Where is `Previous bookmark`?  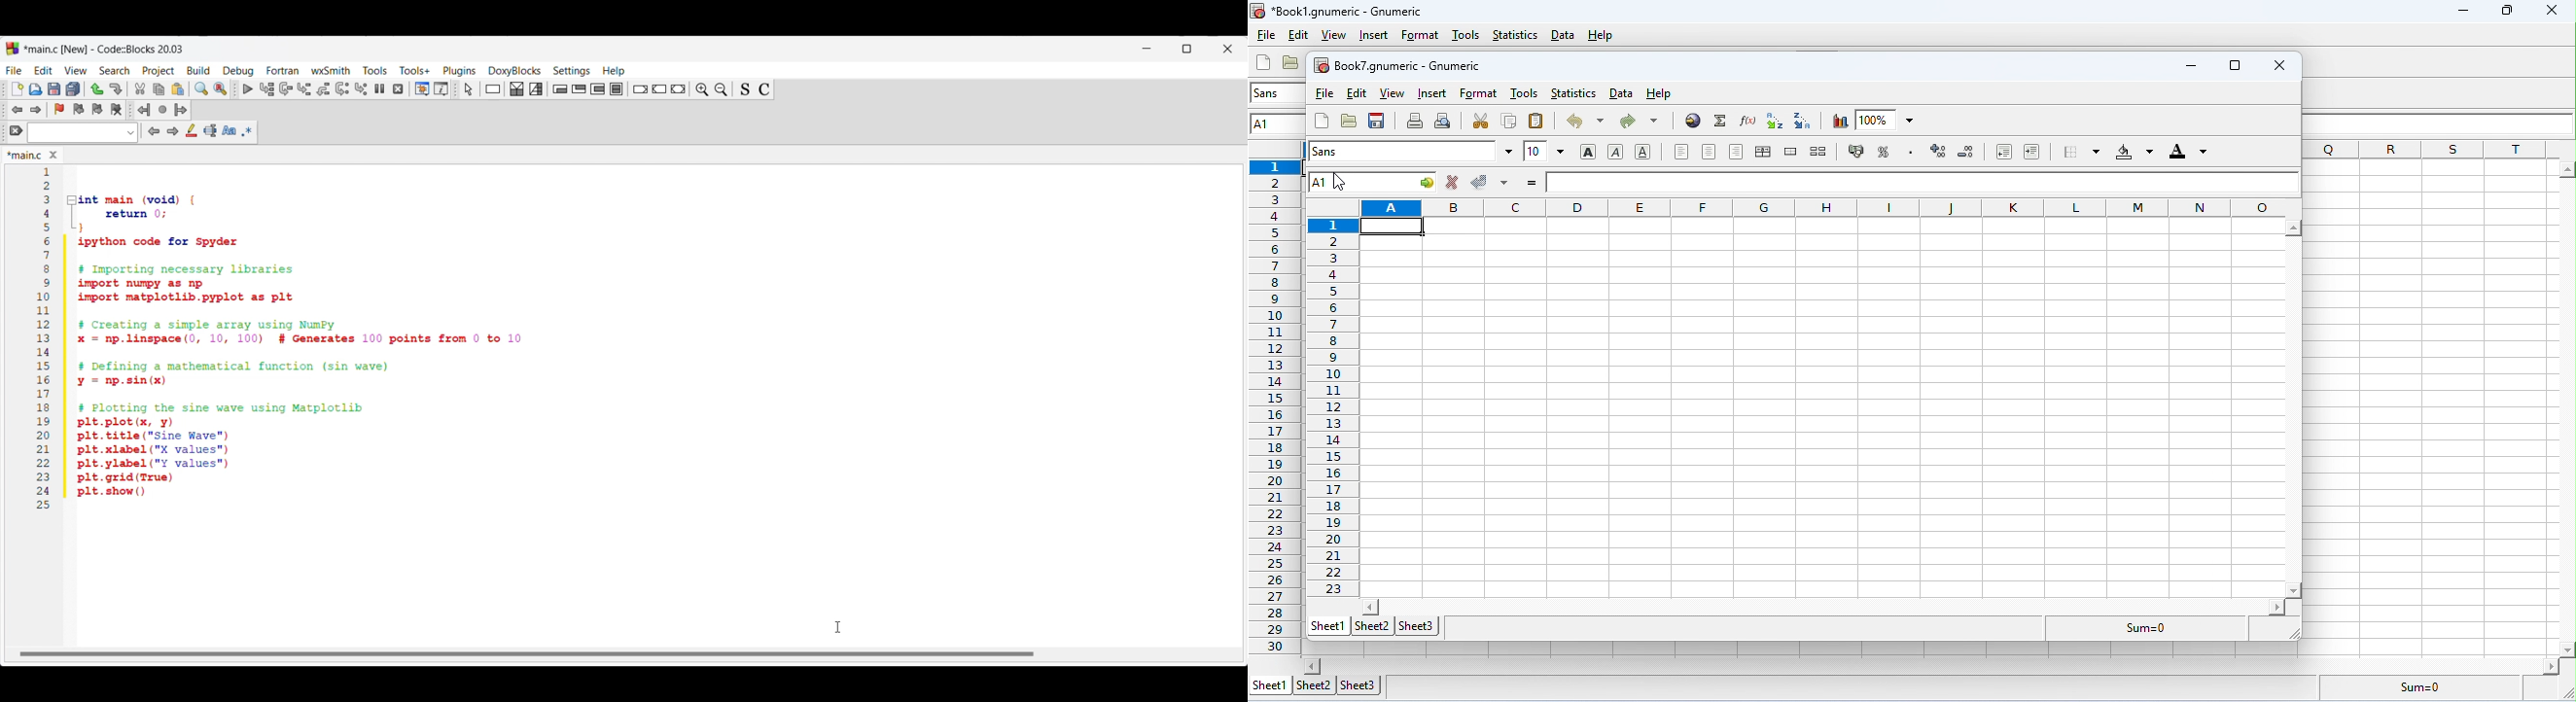
Previous bookmark is located at coordinates (78, 109).